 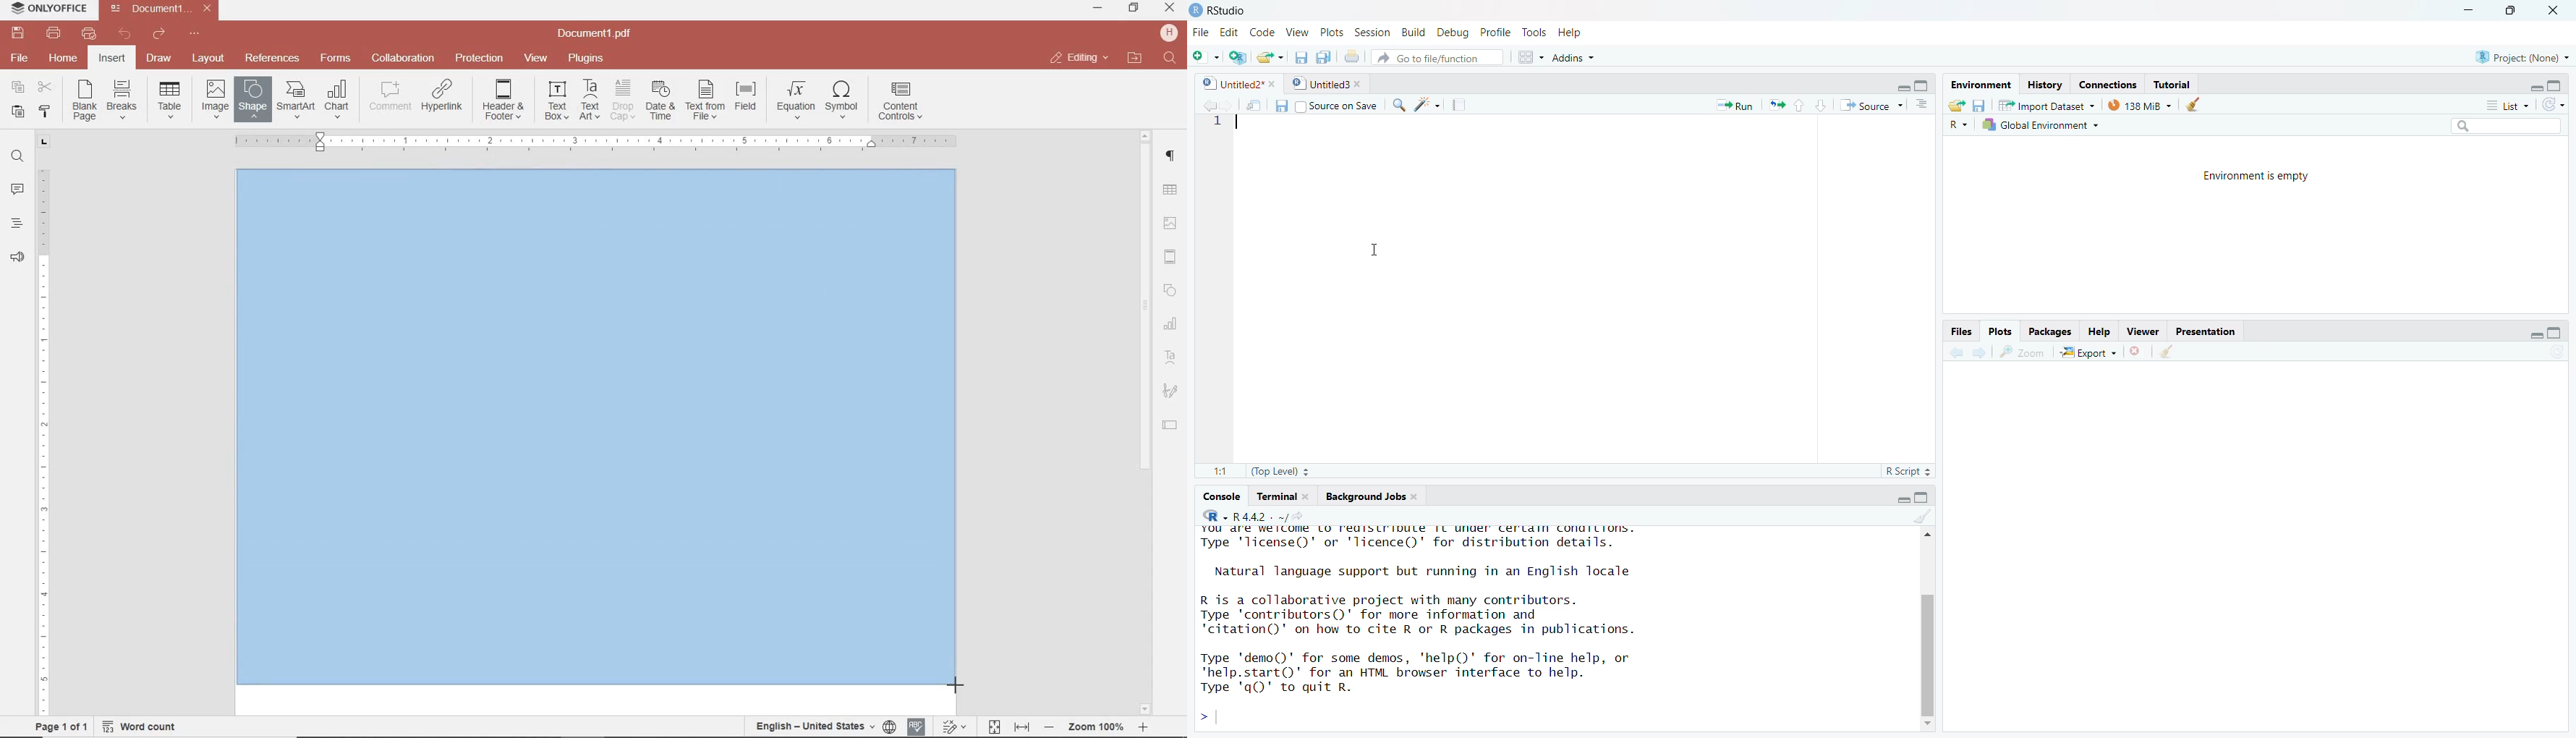 I want to click on Code, so click(x=1263, y=33).